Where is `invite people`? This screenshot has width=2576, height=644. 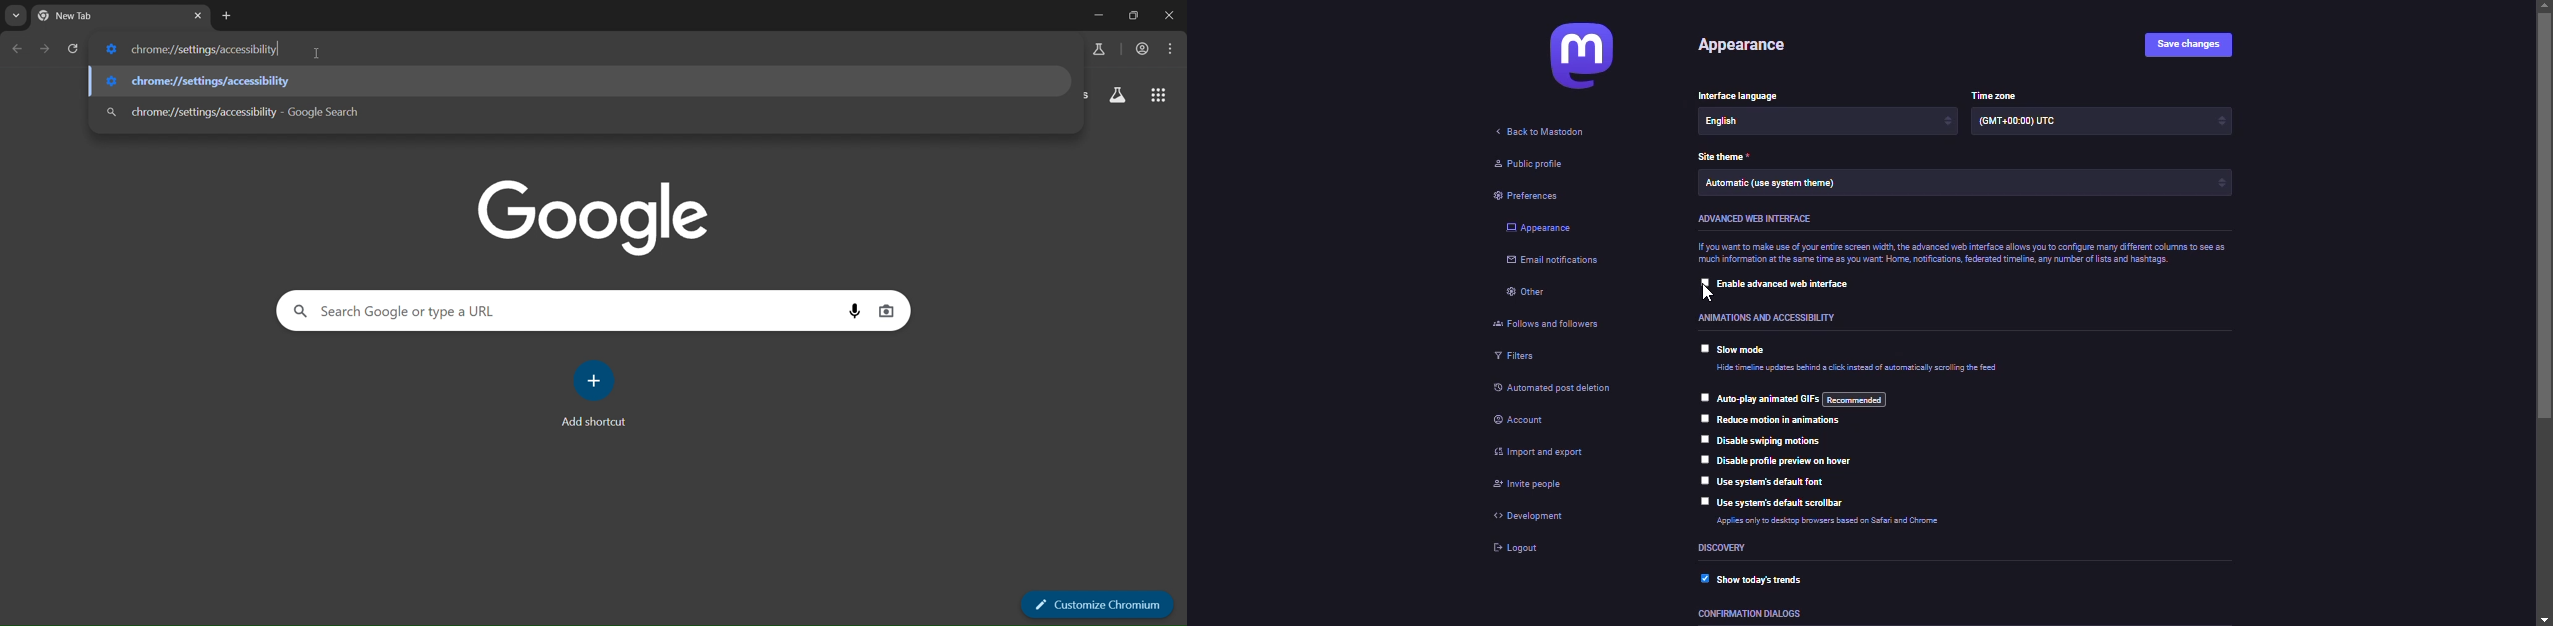
invite people is located at coordinates (1521, 487).